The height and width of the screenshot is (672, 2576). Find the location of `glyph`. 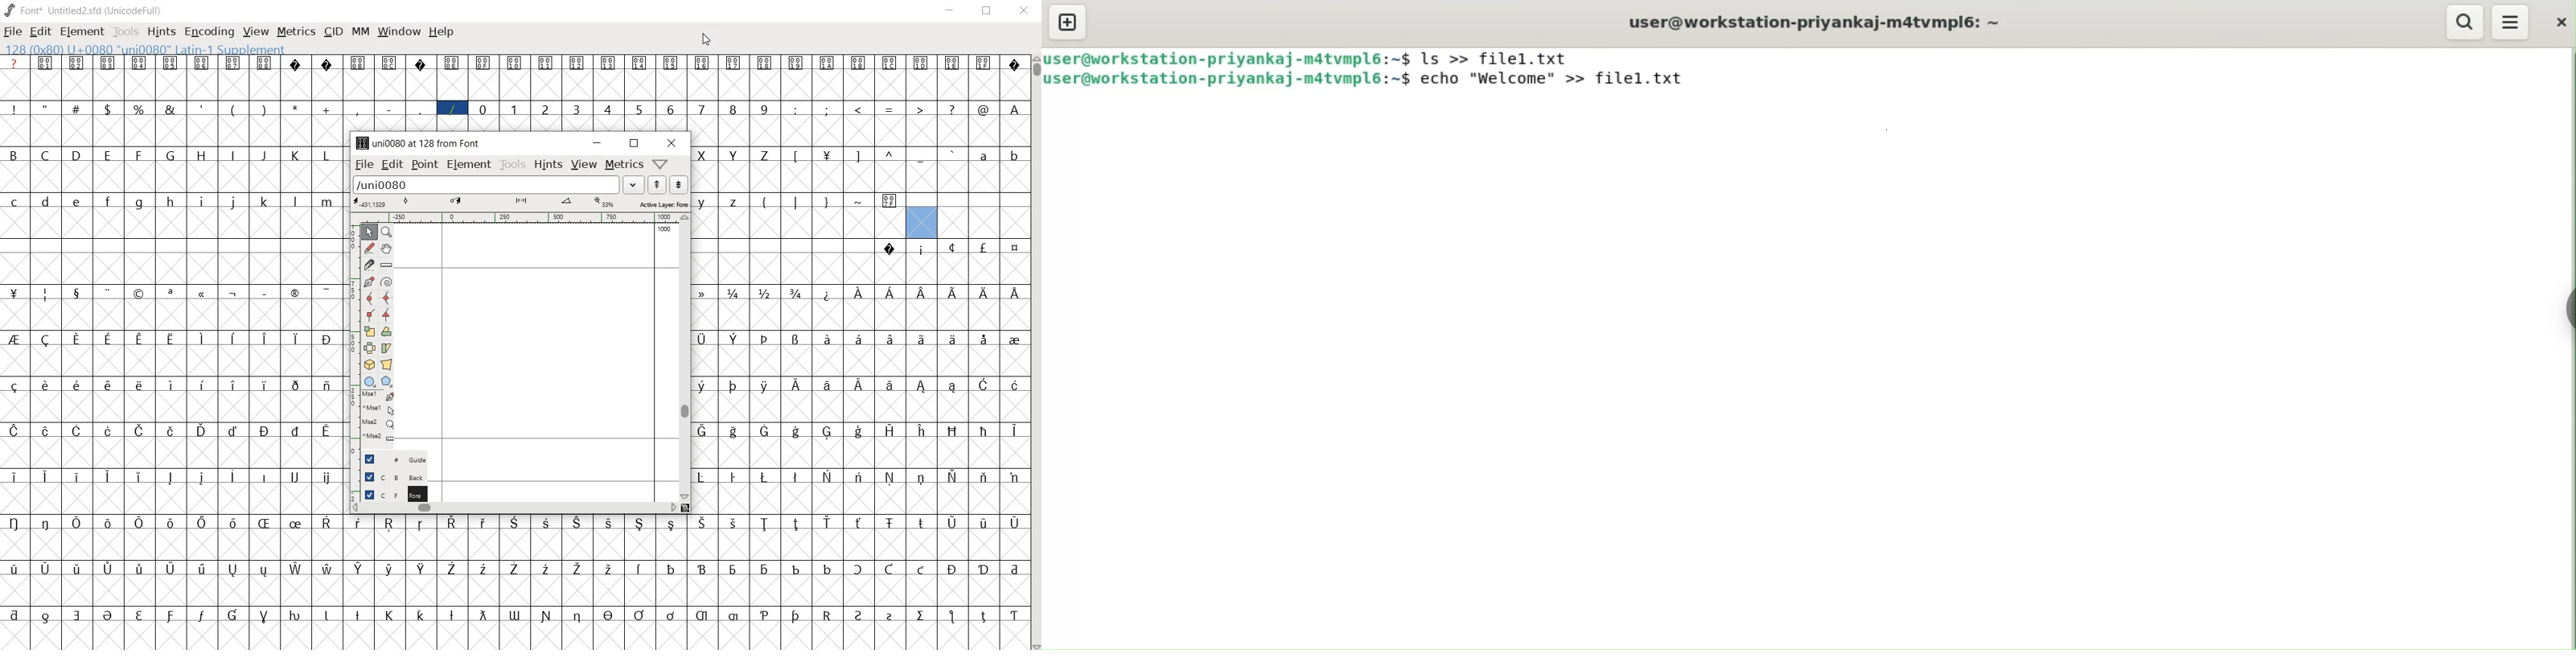

glyph is located at coordinates (609, 568).